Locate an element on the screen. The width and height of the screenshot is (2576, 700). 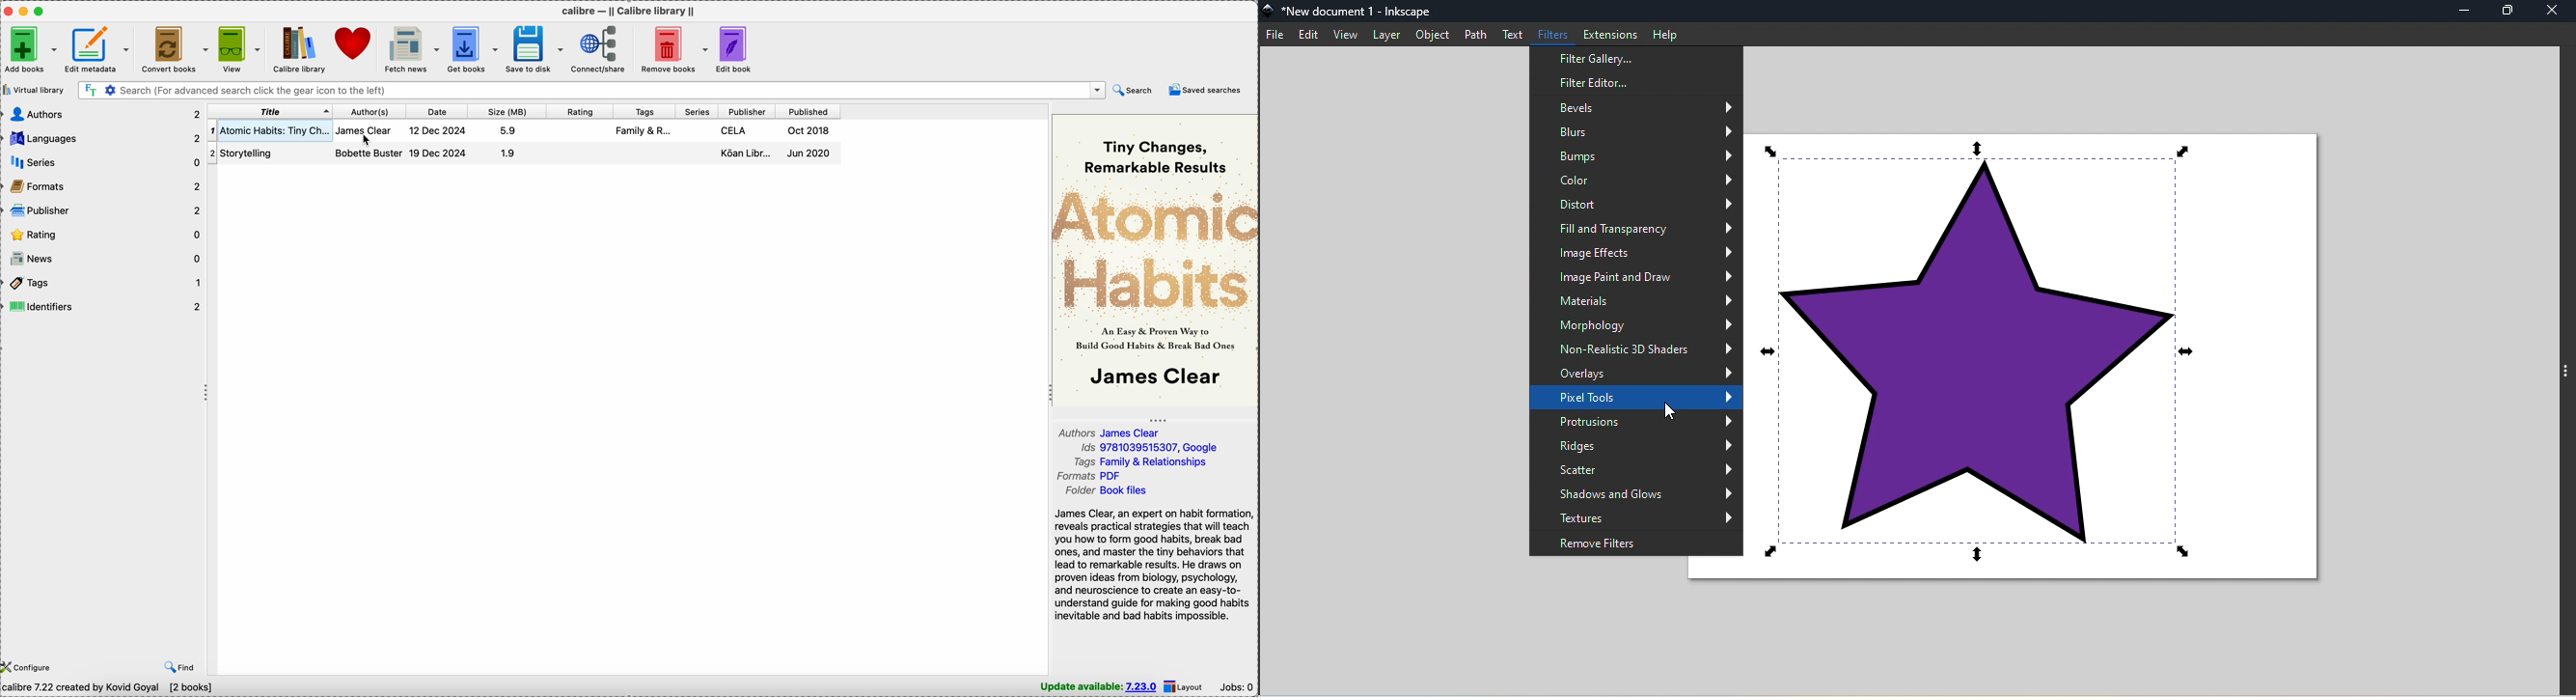
edit book is located at coordinates (738, 47).